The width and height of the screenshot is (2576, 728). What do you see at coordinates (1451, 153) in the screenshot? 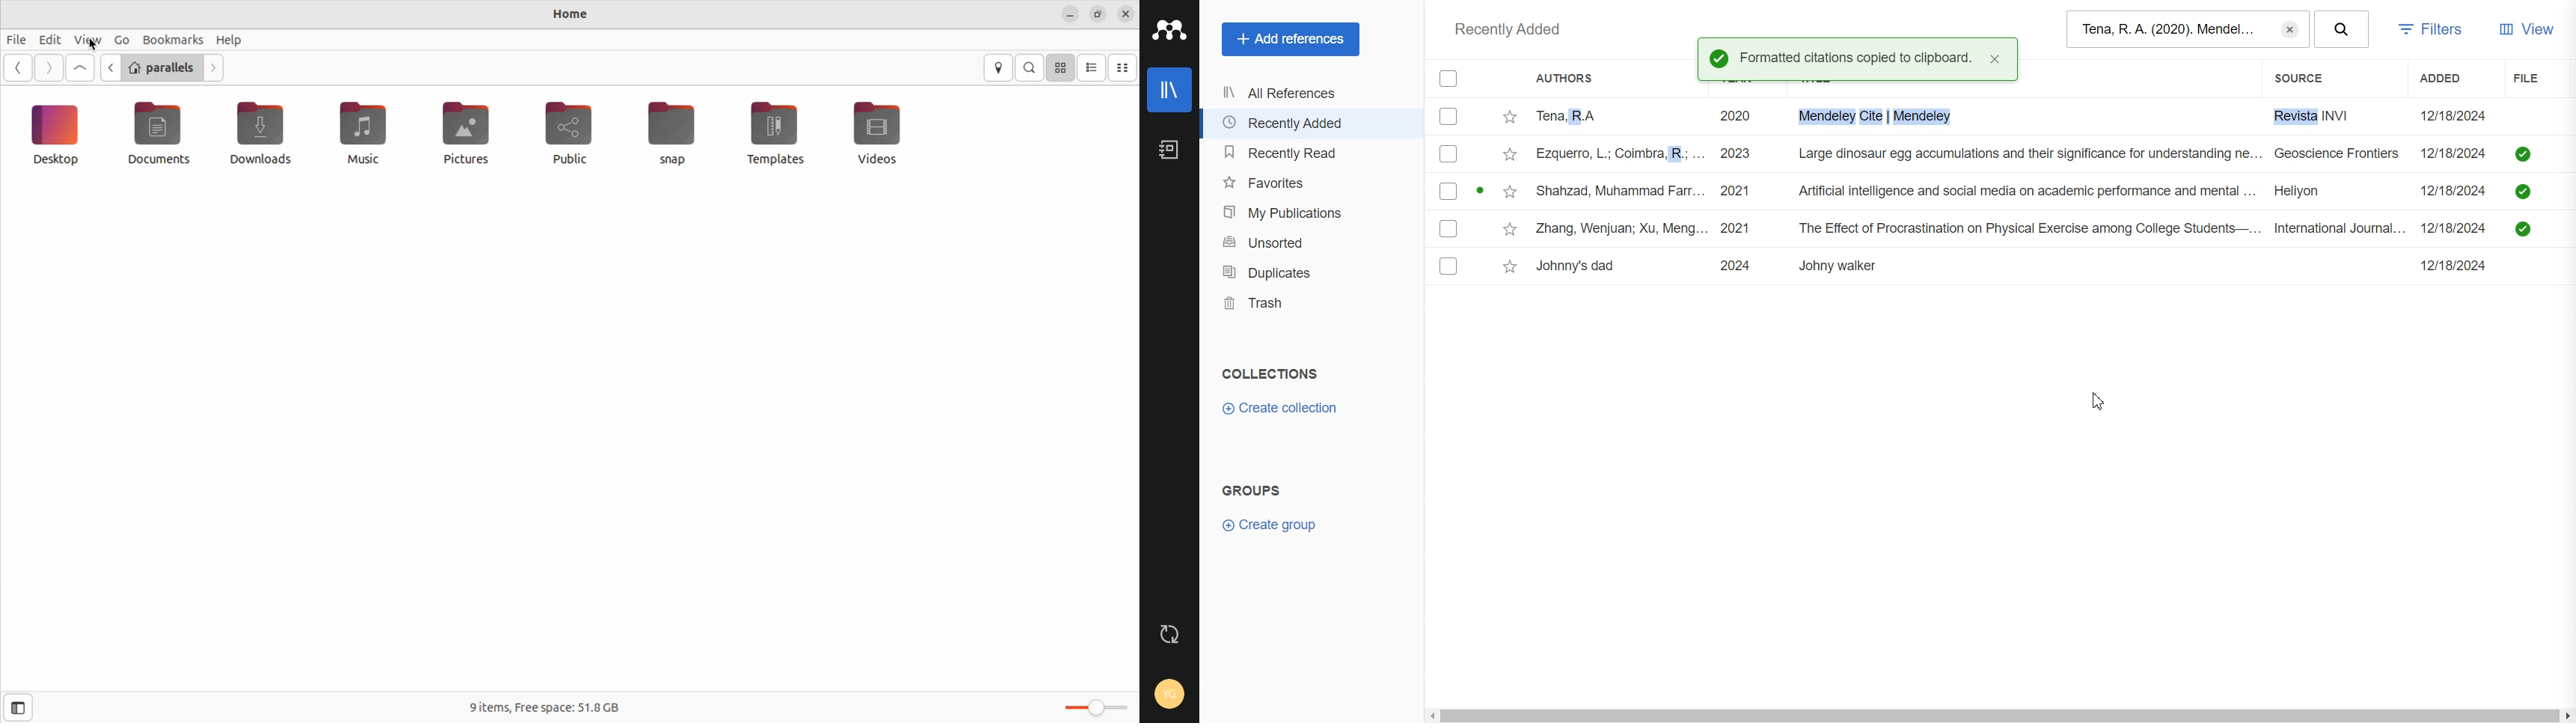
I see `Checkbox` at bounding box center [1451, 153].